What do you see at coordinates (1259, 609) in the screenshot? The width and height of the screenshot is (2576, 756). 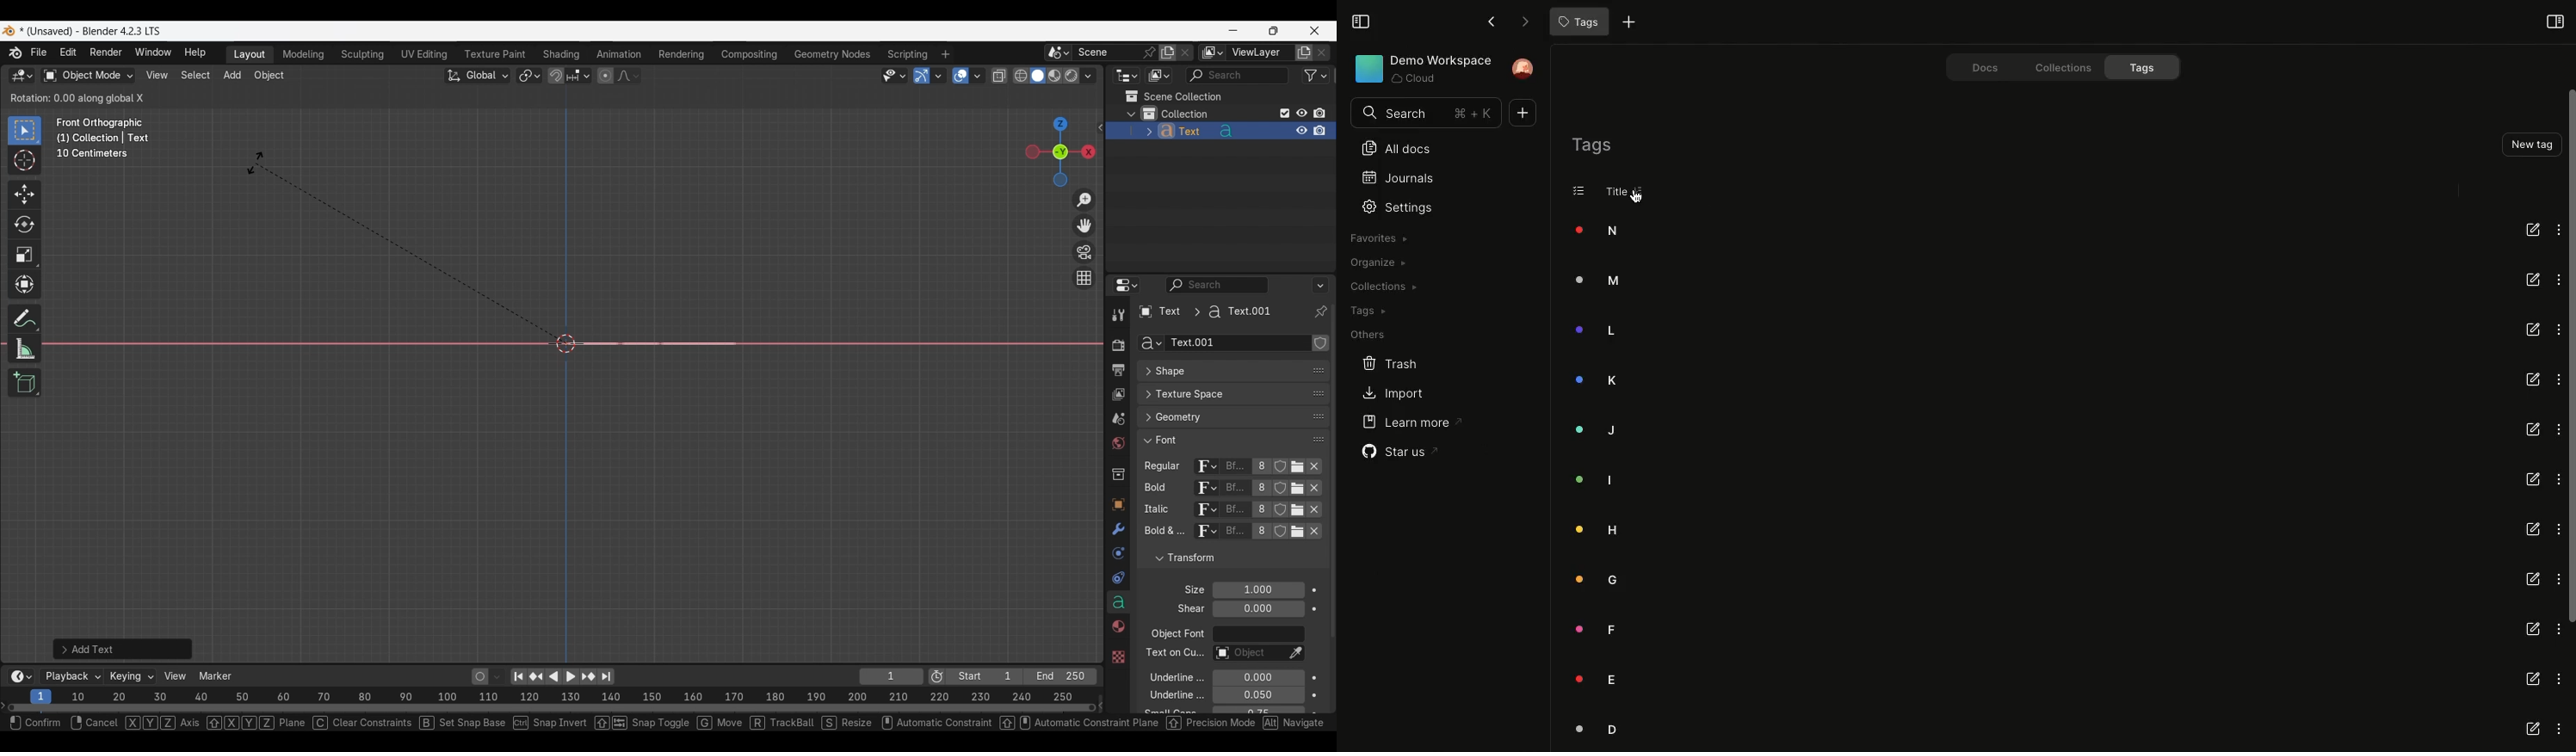 I see `Shear` at bounding box center [1259, 609].